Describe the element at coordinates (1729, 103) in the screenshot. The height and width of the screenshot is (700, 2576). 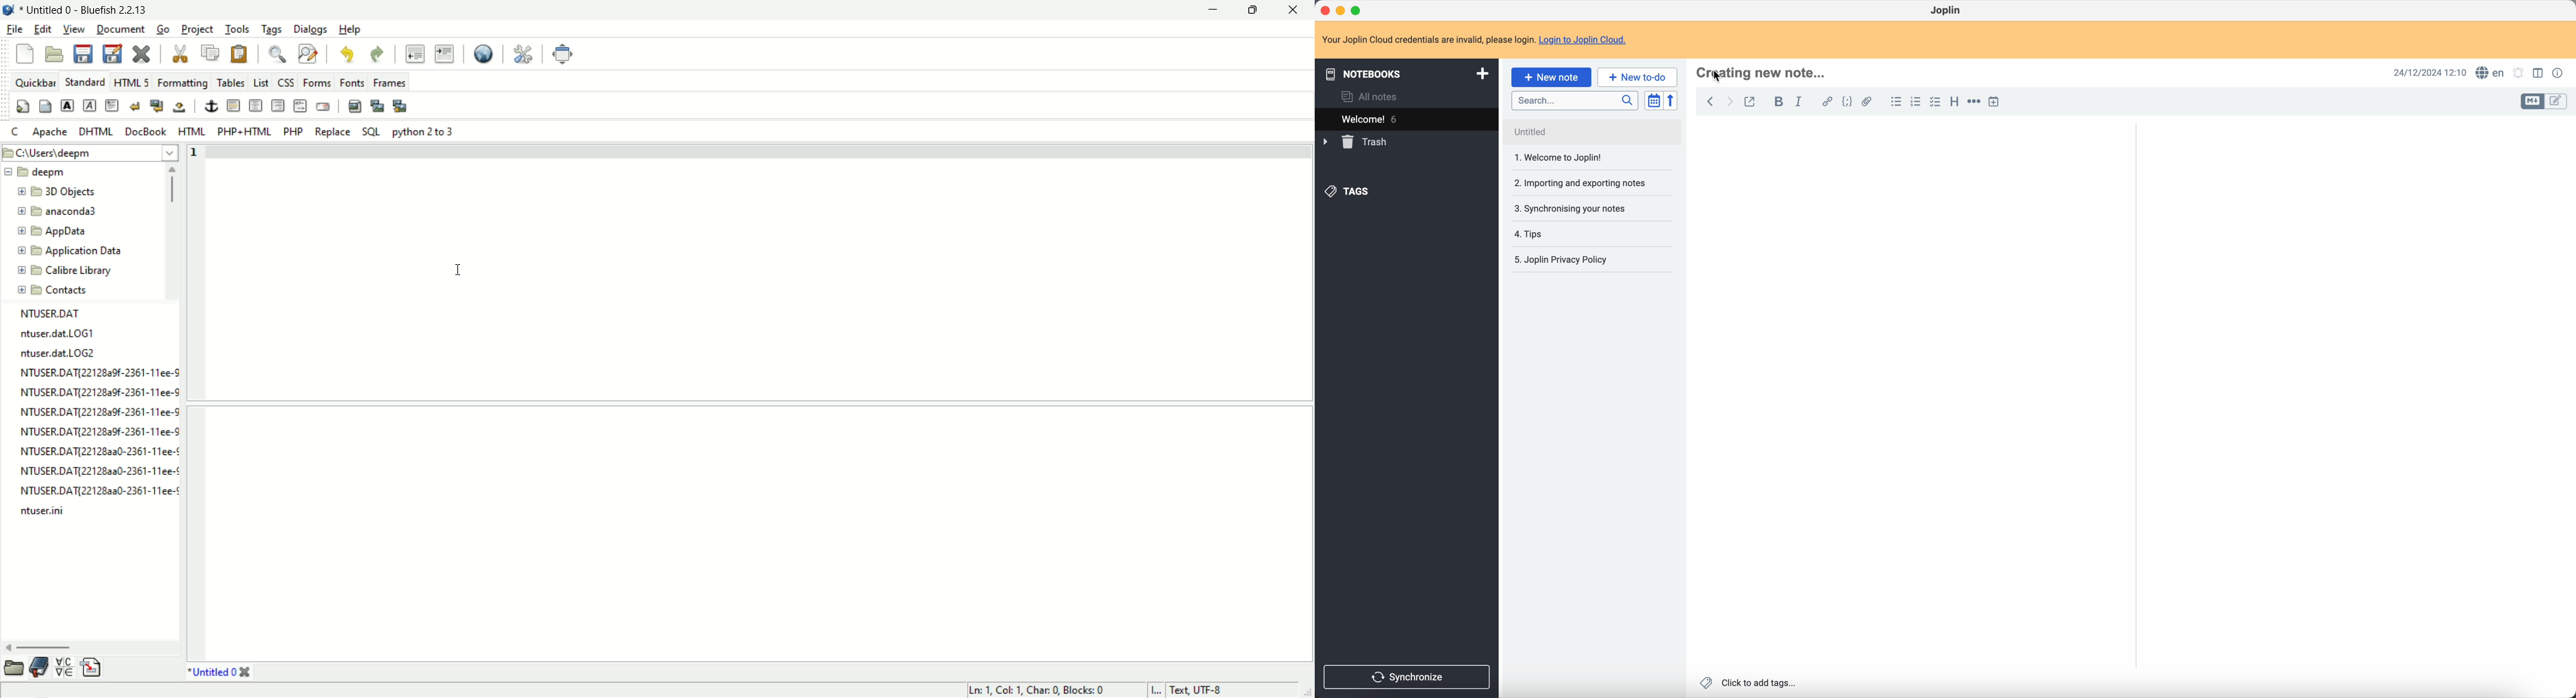
I see `foward` at that location.